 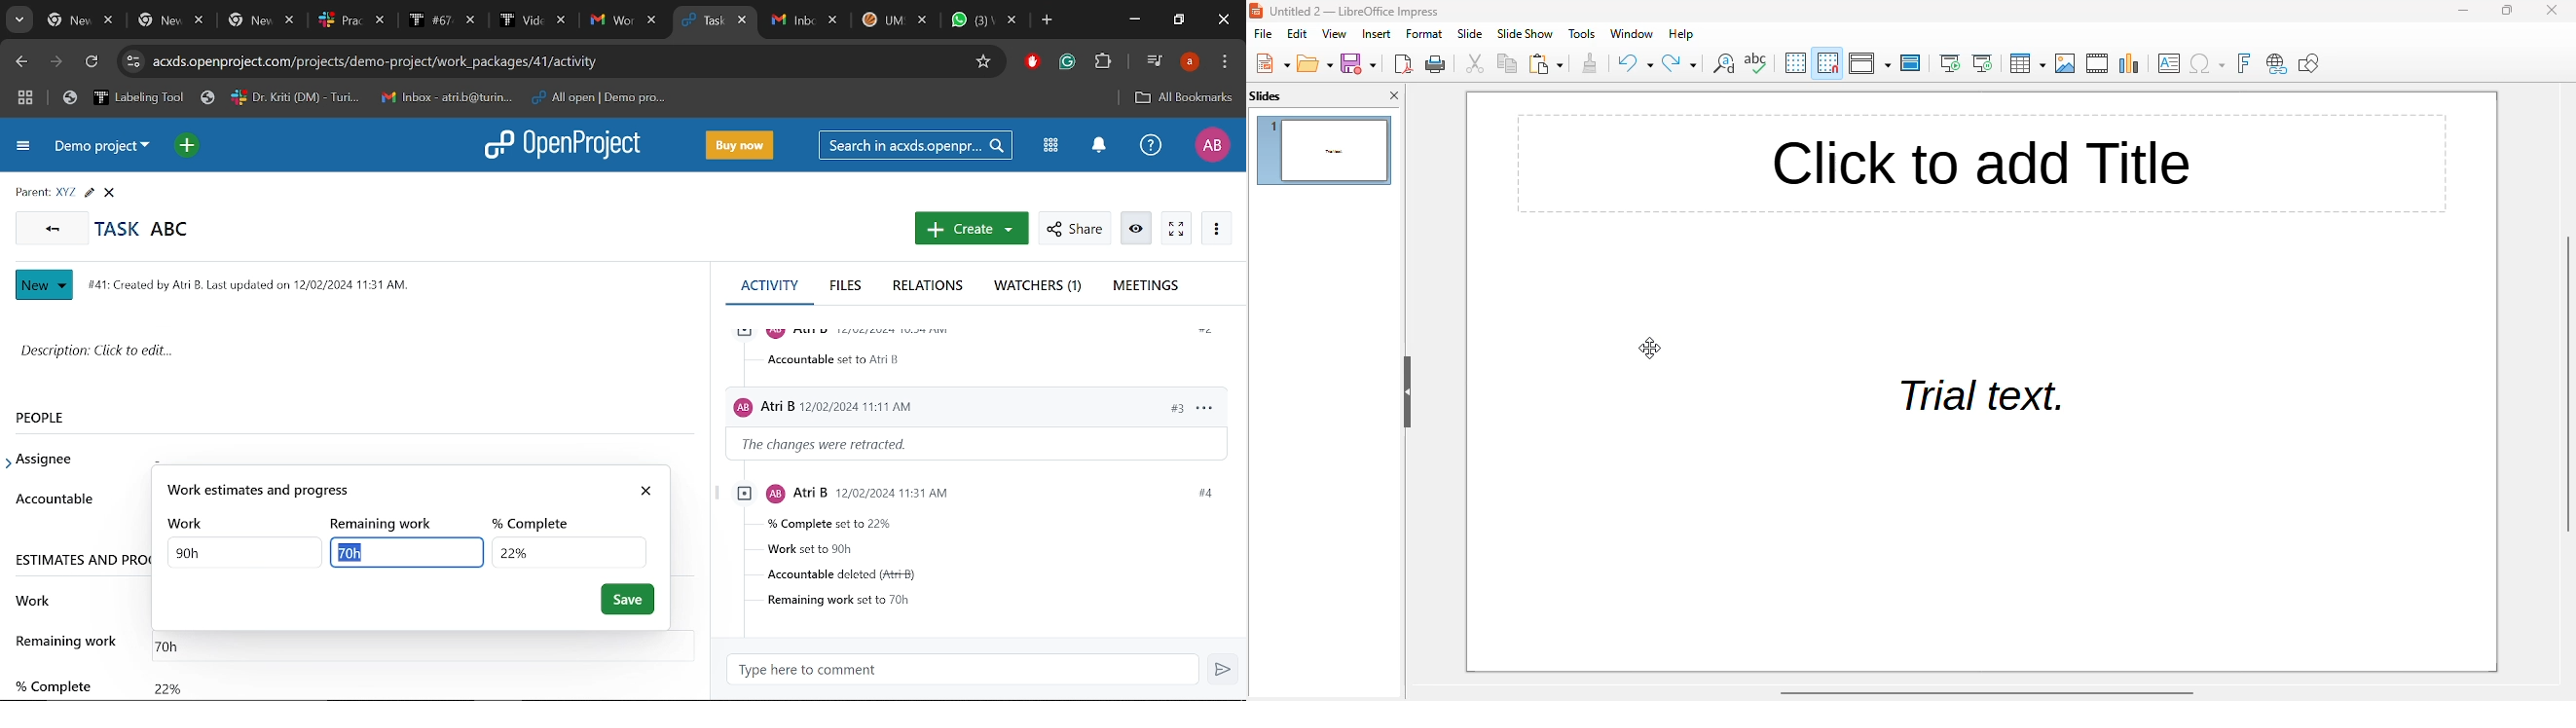 What do you see at coordinates (1377, 34) in the screenshot?
I see `insert` at bounding box center [1377, 34].